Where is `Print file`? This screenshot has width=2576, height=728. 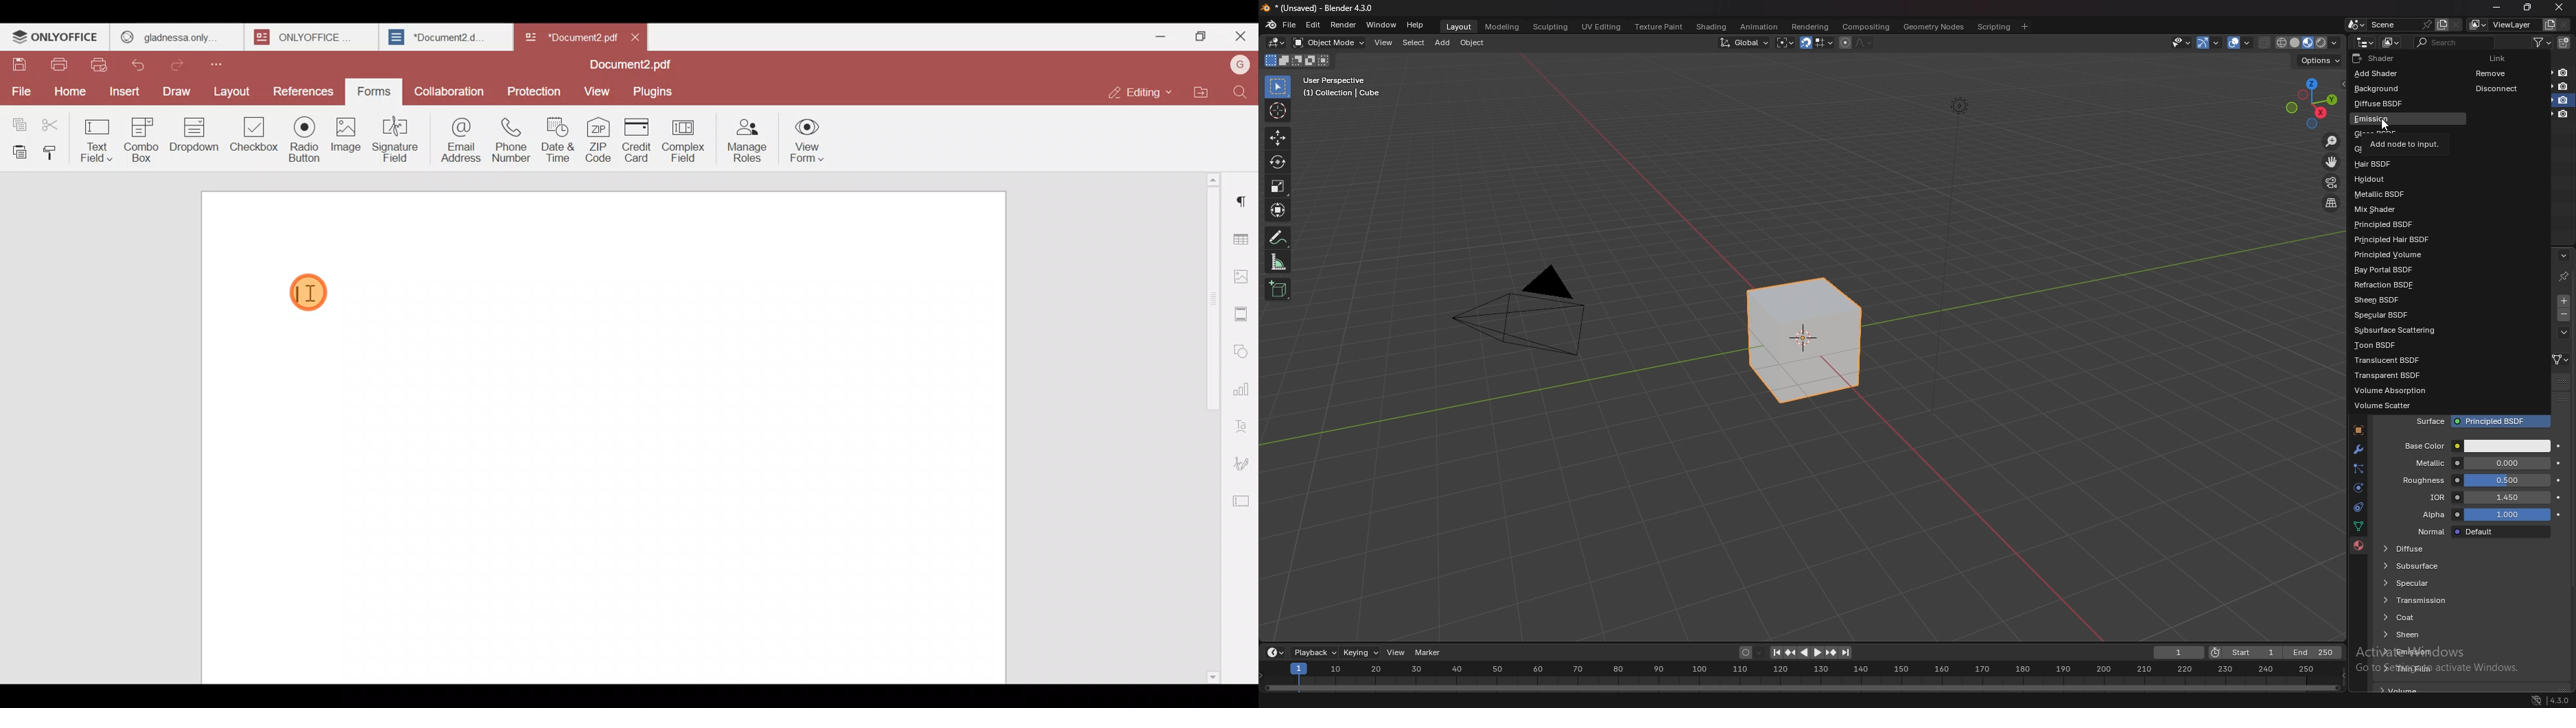 Print file is located at coordinates (54, 62).